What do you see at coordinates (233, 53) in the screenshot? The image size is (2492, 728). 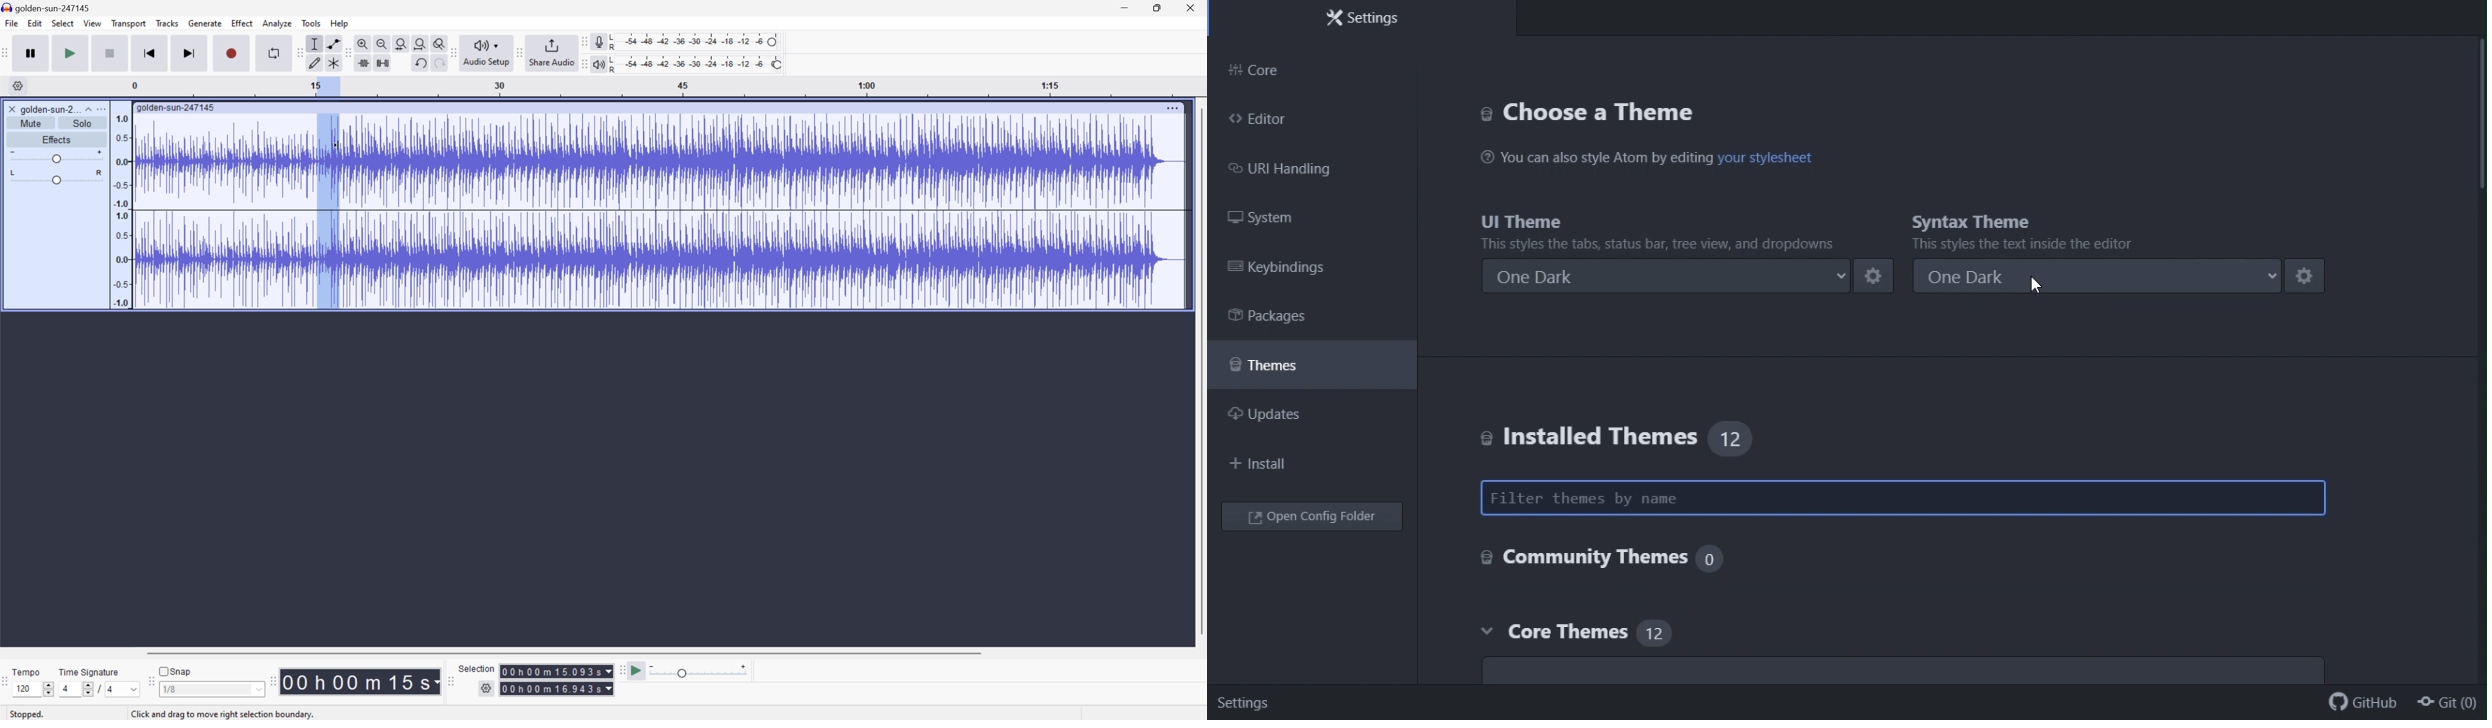 I see `Record / Record new track` at bounding box center [233, 53].